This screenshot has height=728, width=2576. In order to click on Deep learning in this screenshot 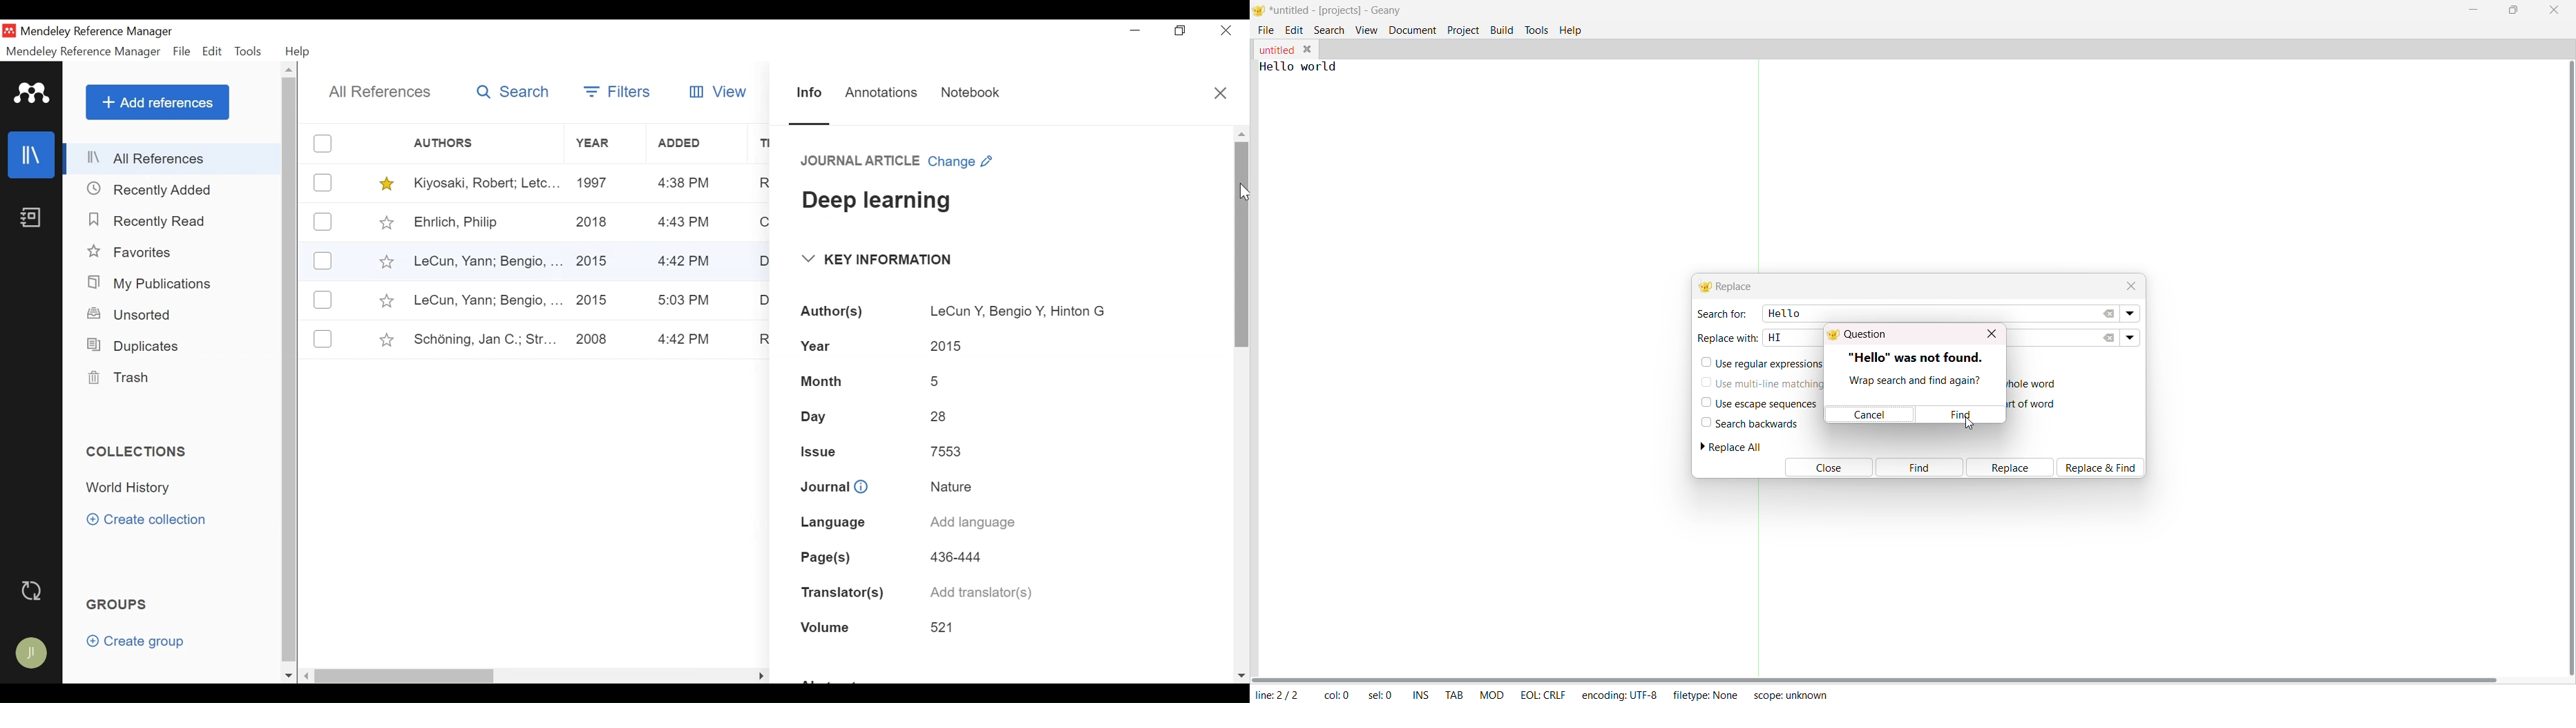, I will do `click(987, 197)`.